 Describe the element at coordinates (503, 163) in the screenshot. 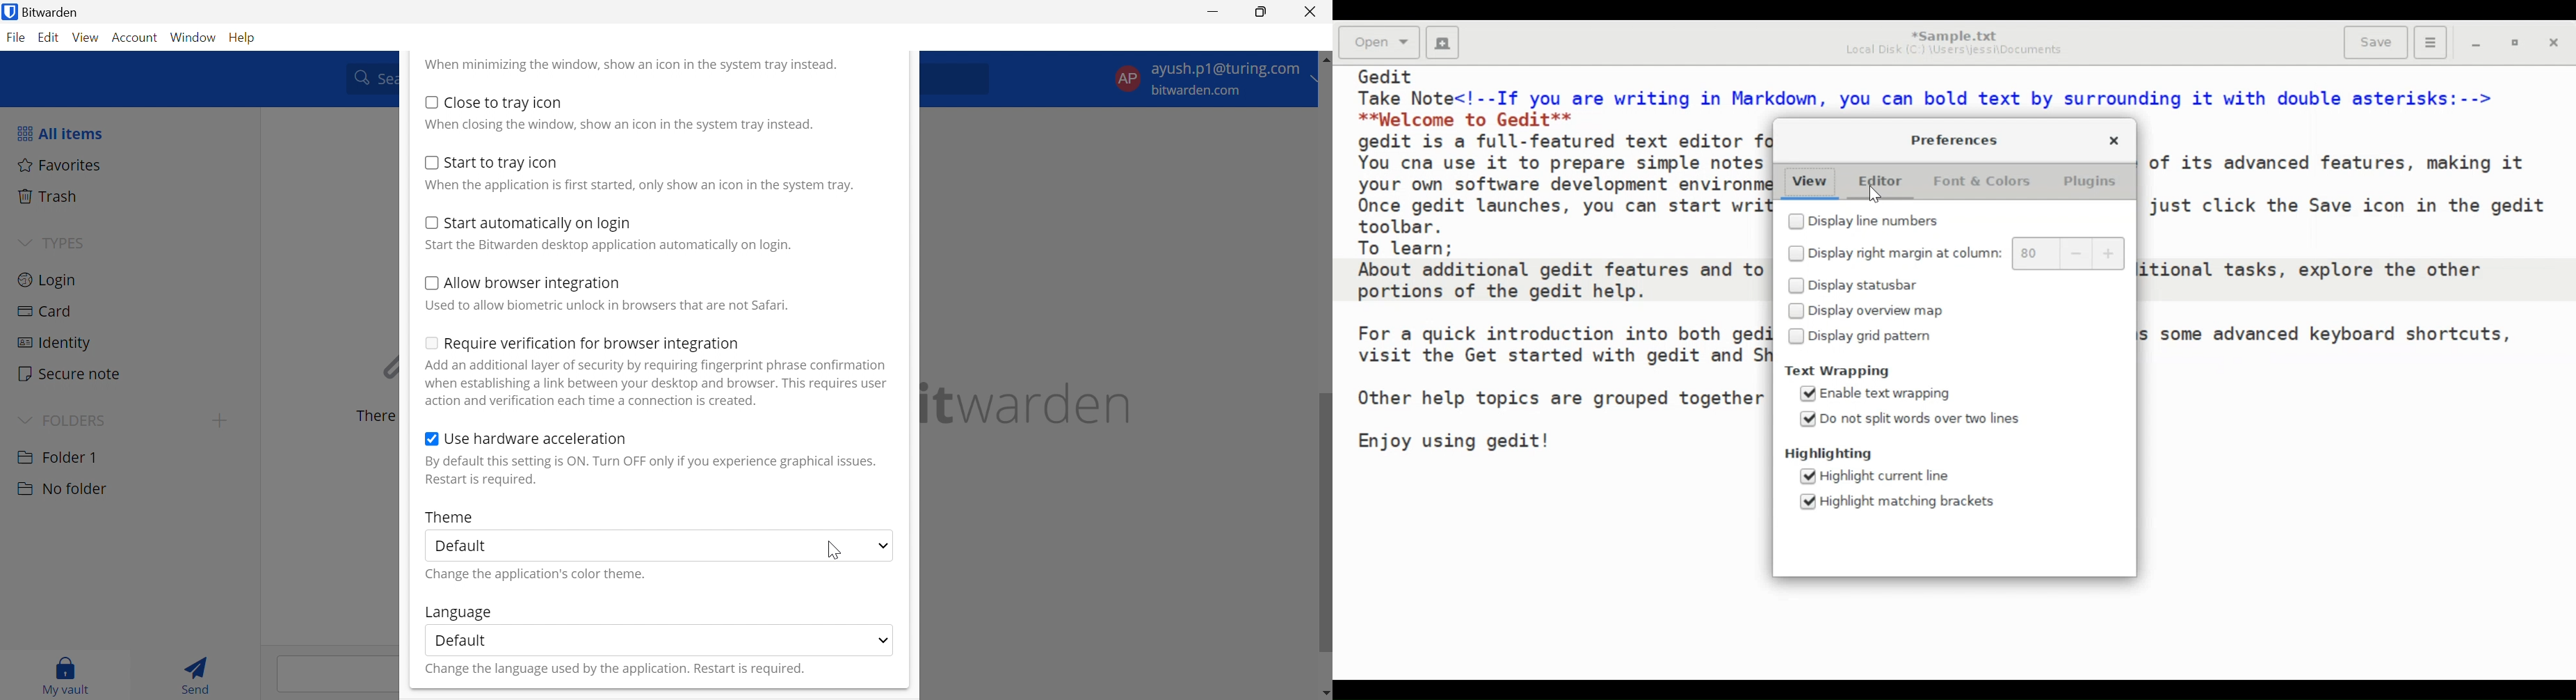

I see `Start to tray icon` at that location.